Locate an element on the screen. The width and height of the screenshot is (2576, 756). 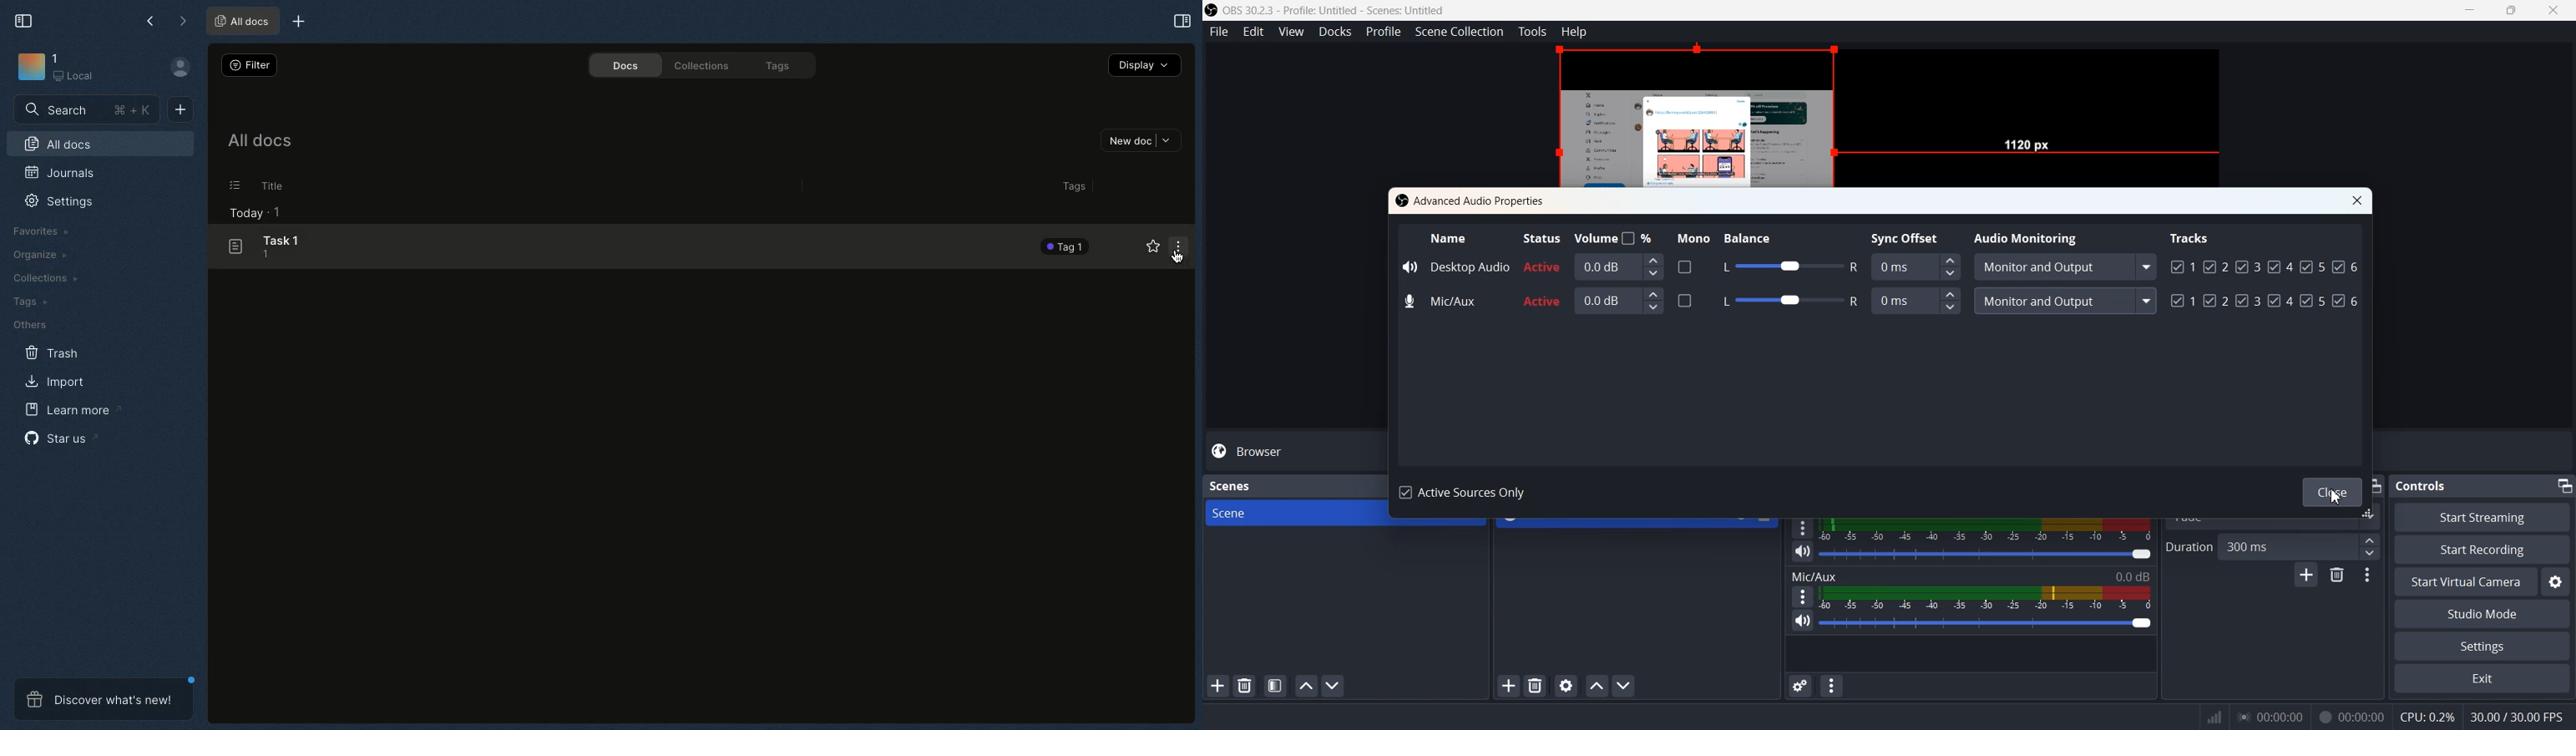
Profile is located at coordinates (1384, 31).